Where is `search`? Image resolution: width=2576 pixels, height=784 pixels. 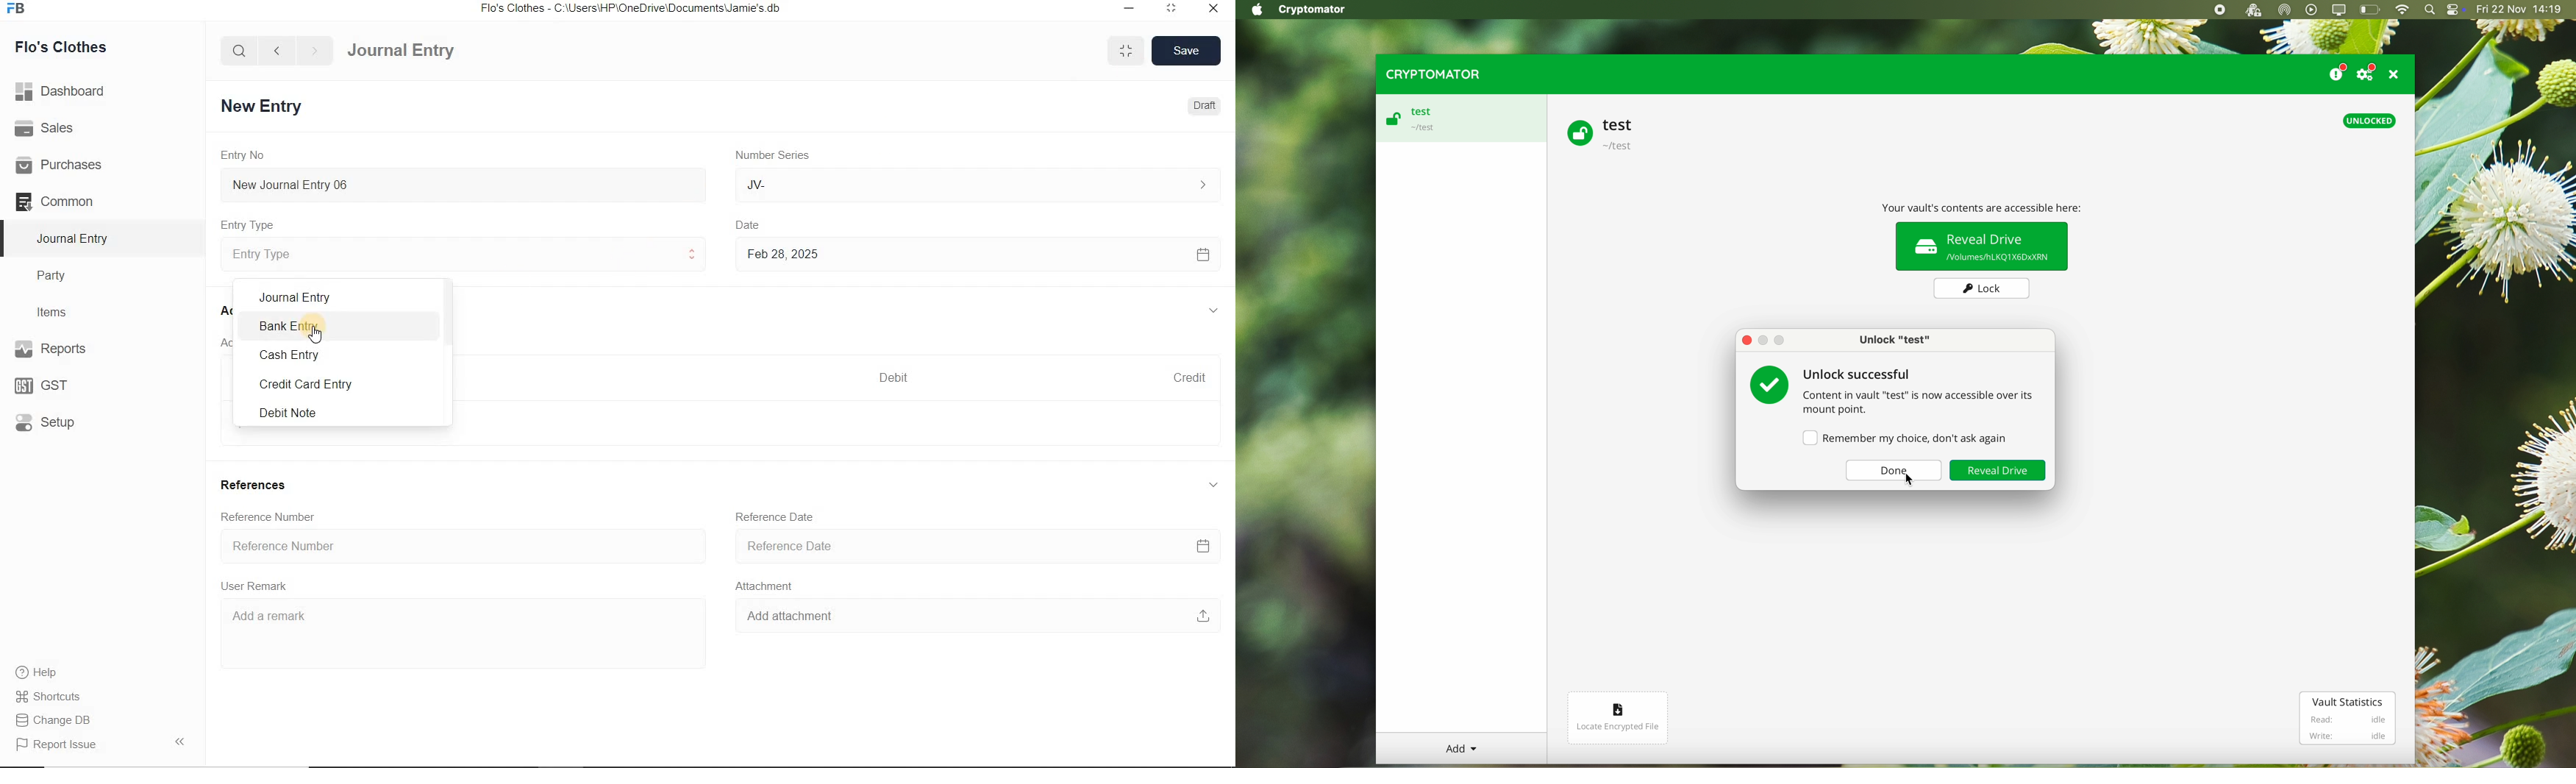
search is located at coordinates (240, 51).